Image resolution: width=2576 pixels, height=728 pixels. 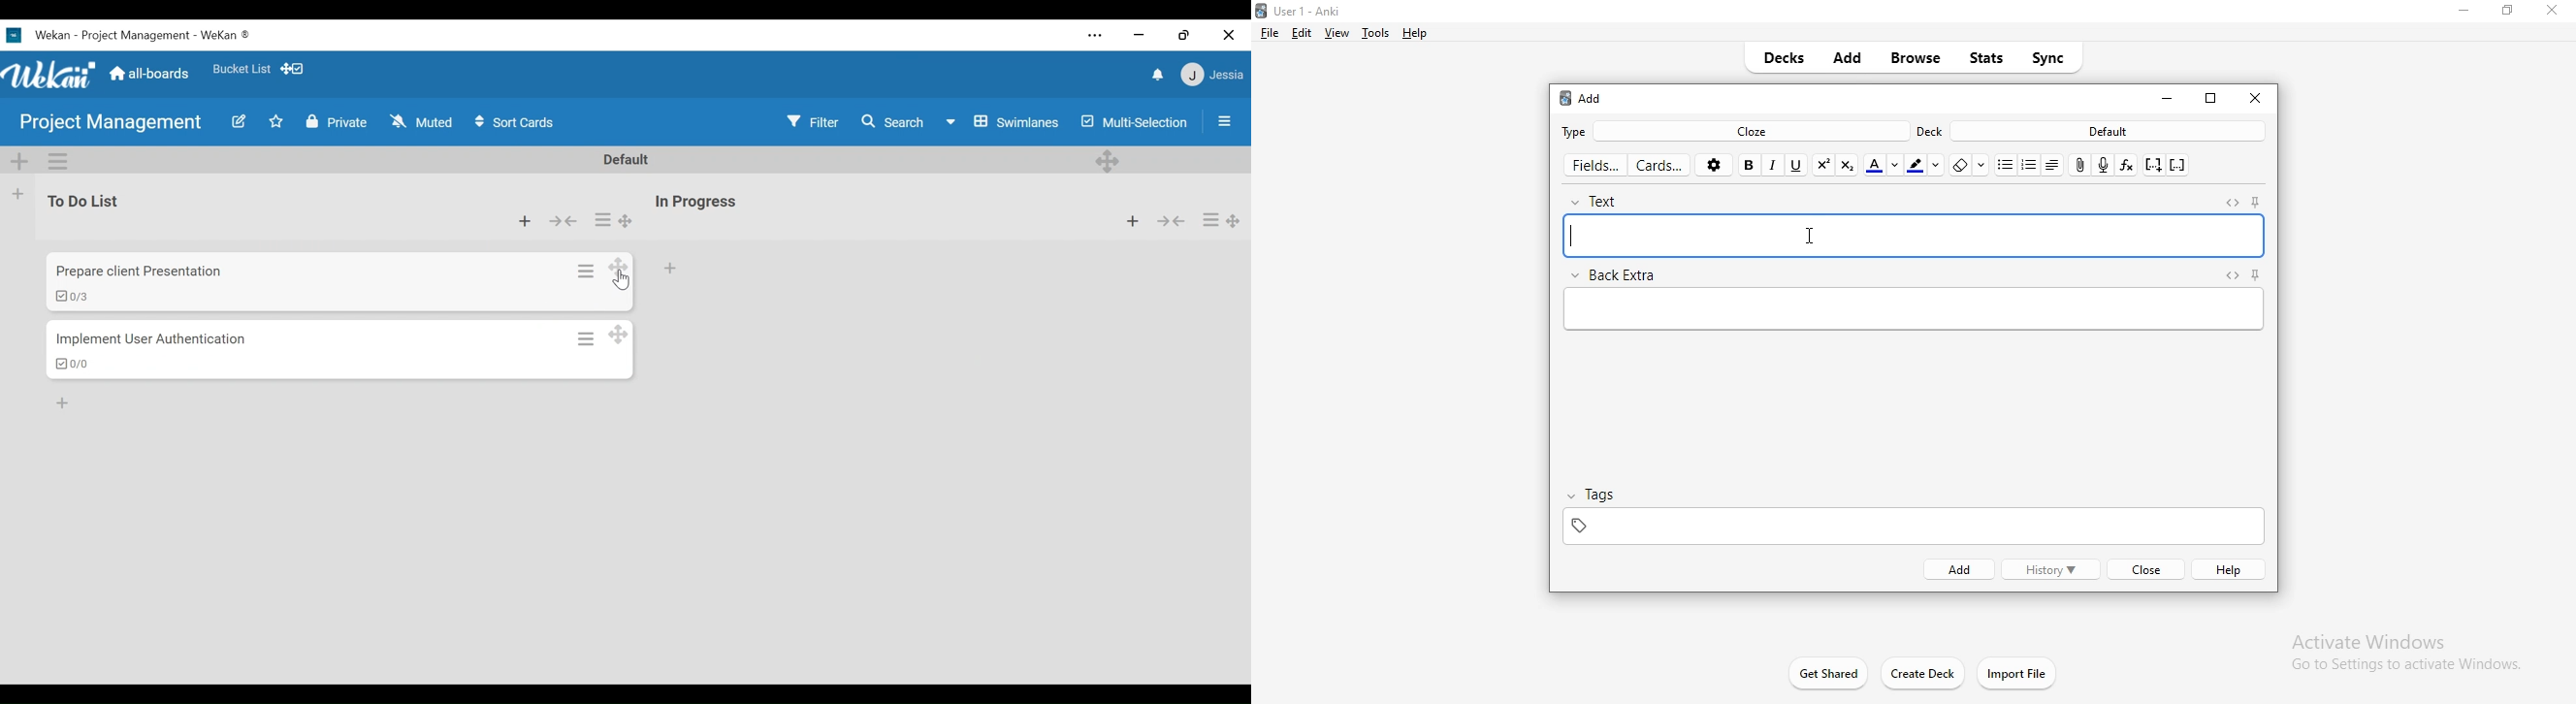 What do you see at coordinates (1132, 122) in the screenshot?
I see `Multi-Selection` at bounding box center [1132, 122].